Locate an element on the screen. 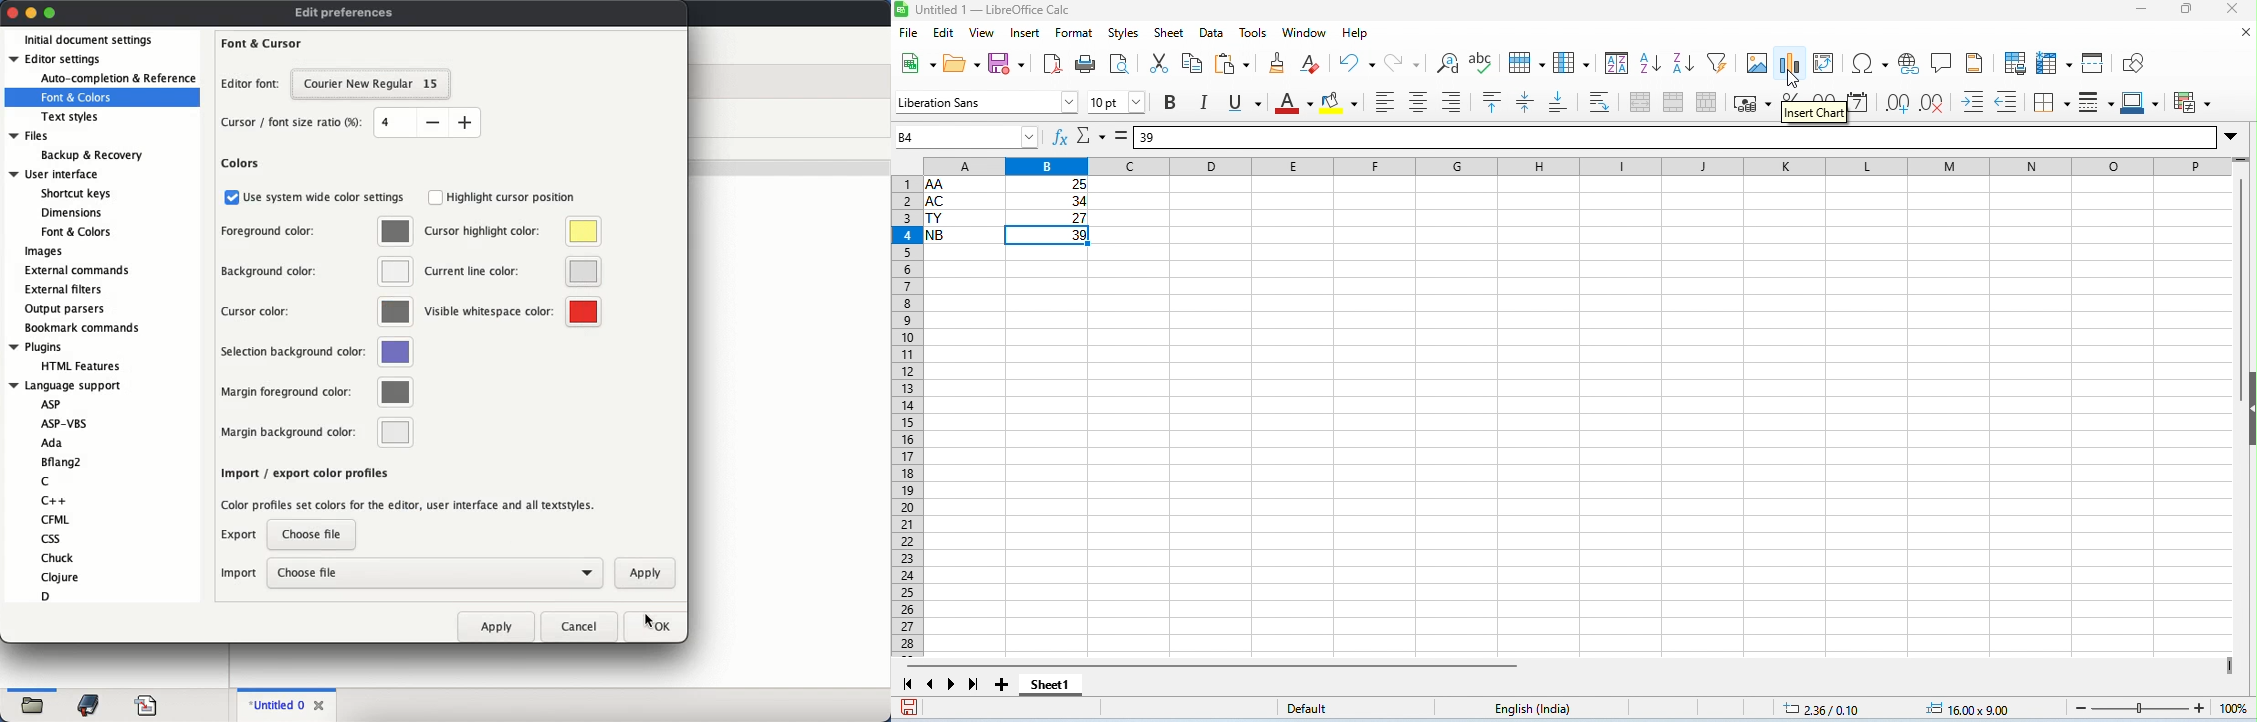 Image resolution: width=2268 pixels, height=728 pixels. = is located at coordinates (1123, 135).